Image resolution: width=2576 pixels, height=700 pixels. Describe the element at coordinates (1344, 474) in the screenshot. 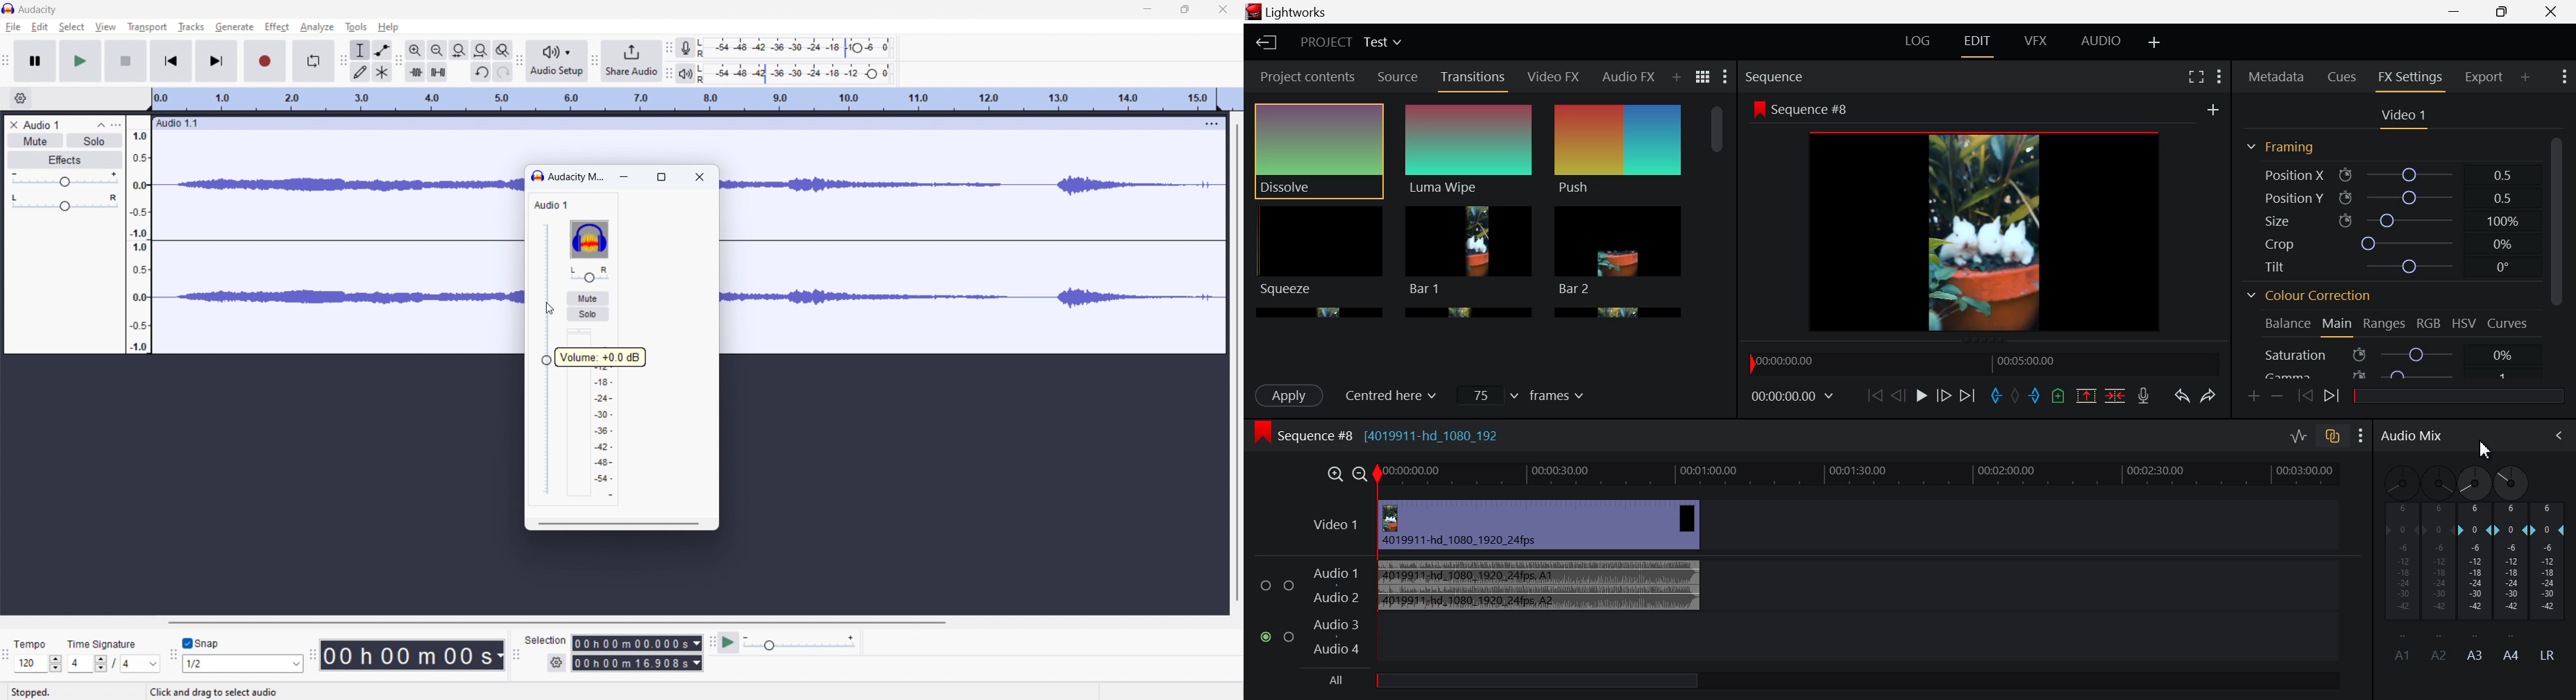

I see `Timeline Zoom In/Out` at that location.